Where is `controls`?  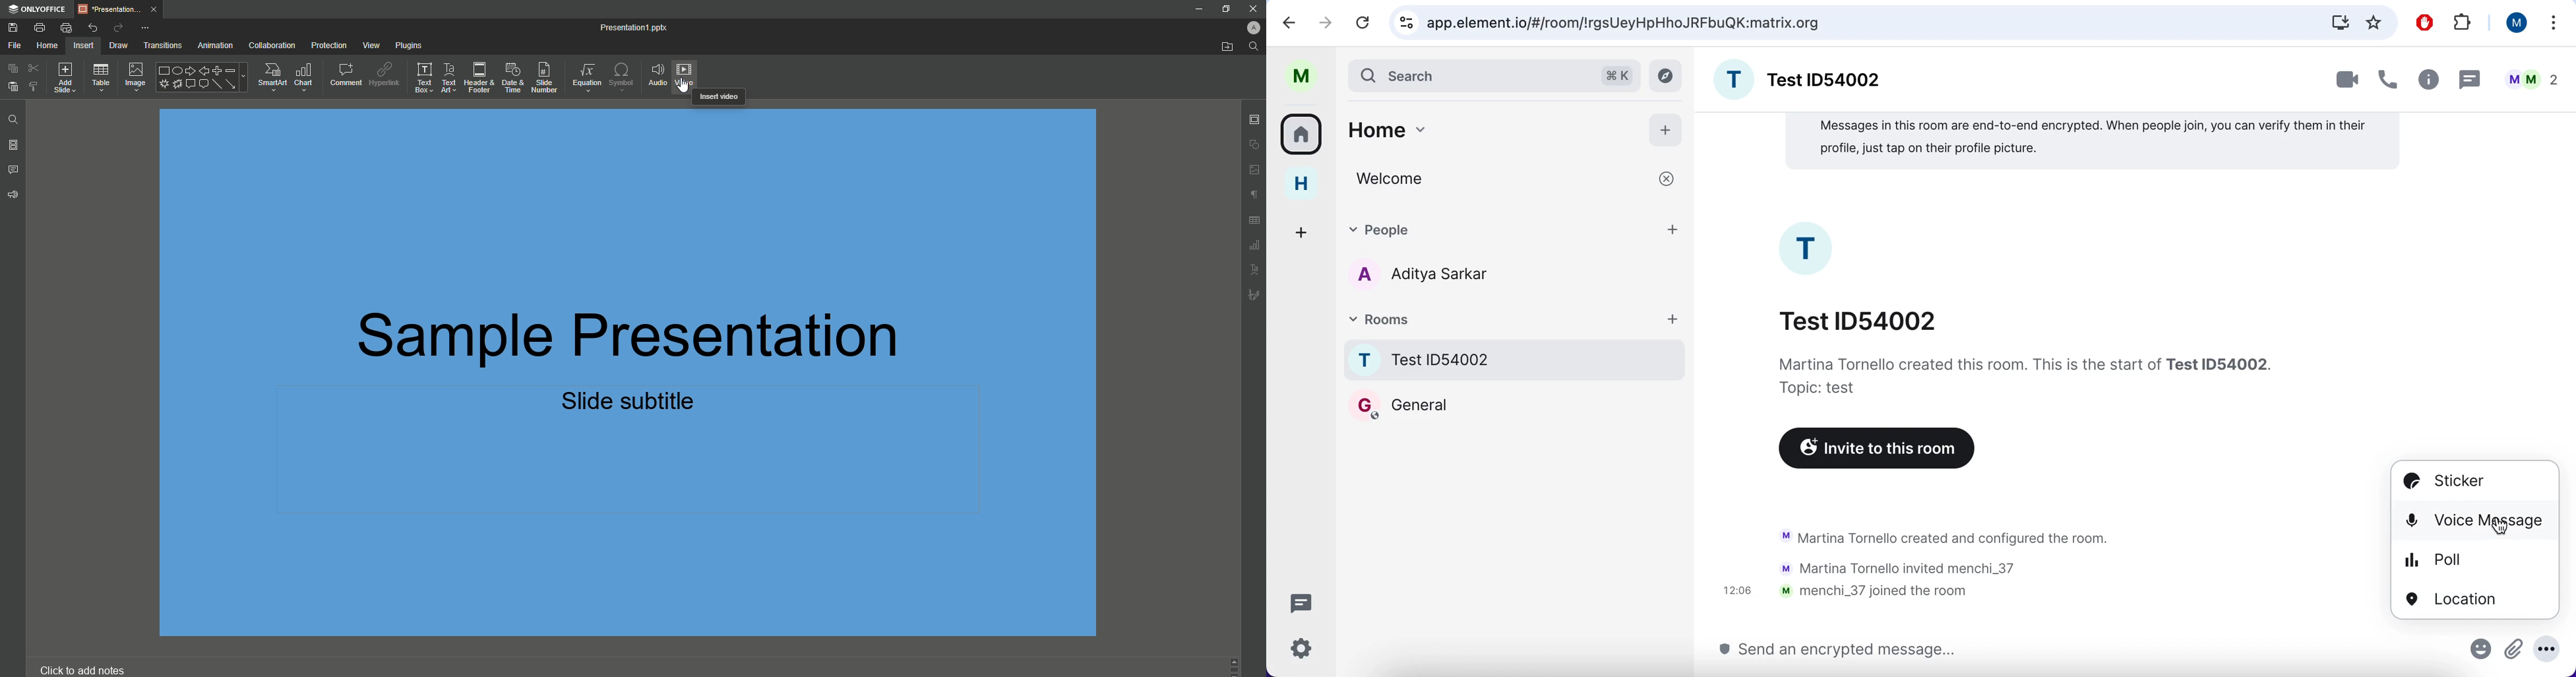
controls is located at coordinates (1404, 23).